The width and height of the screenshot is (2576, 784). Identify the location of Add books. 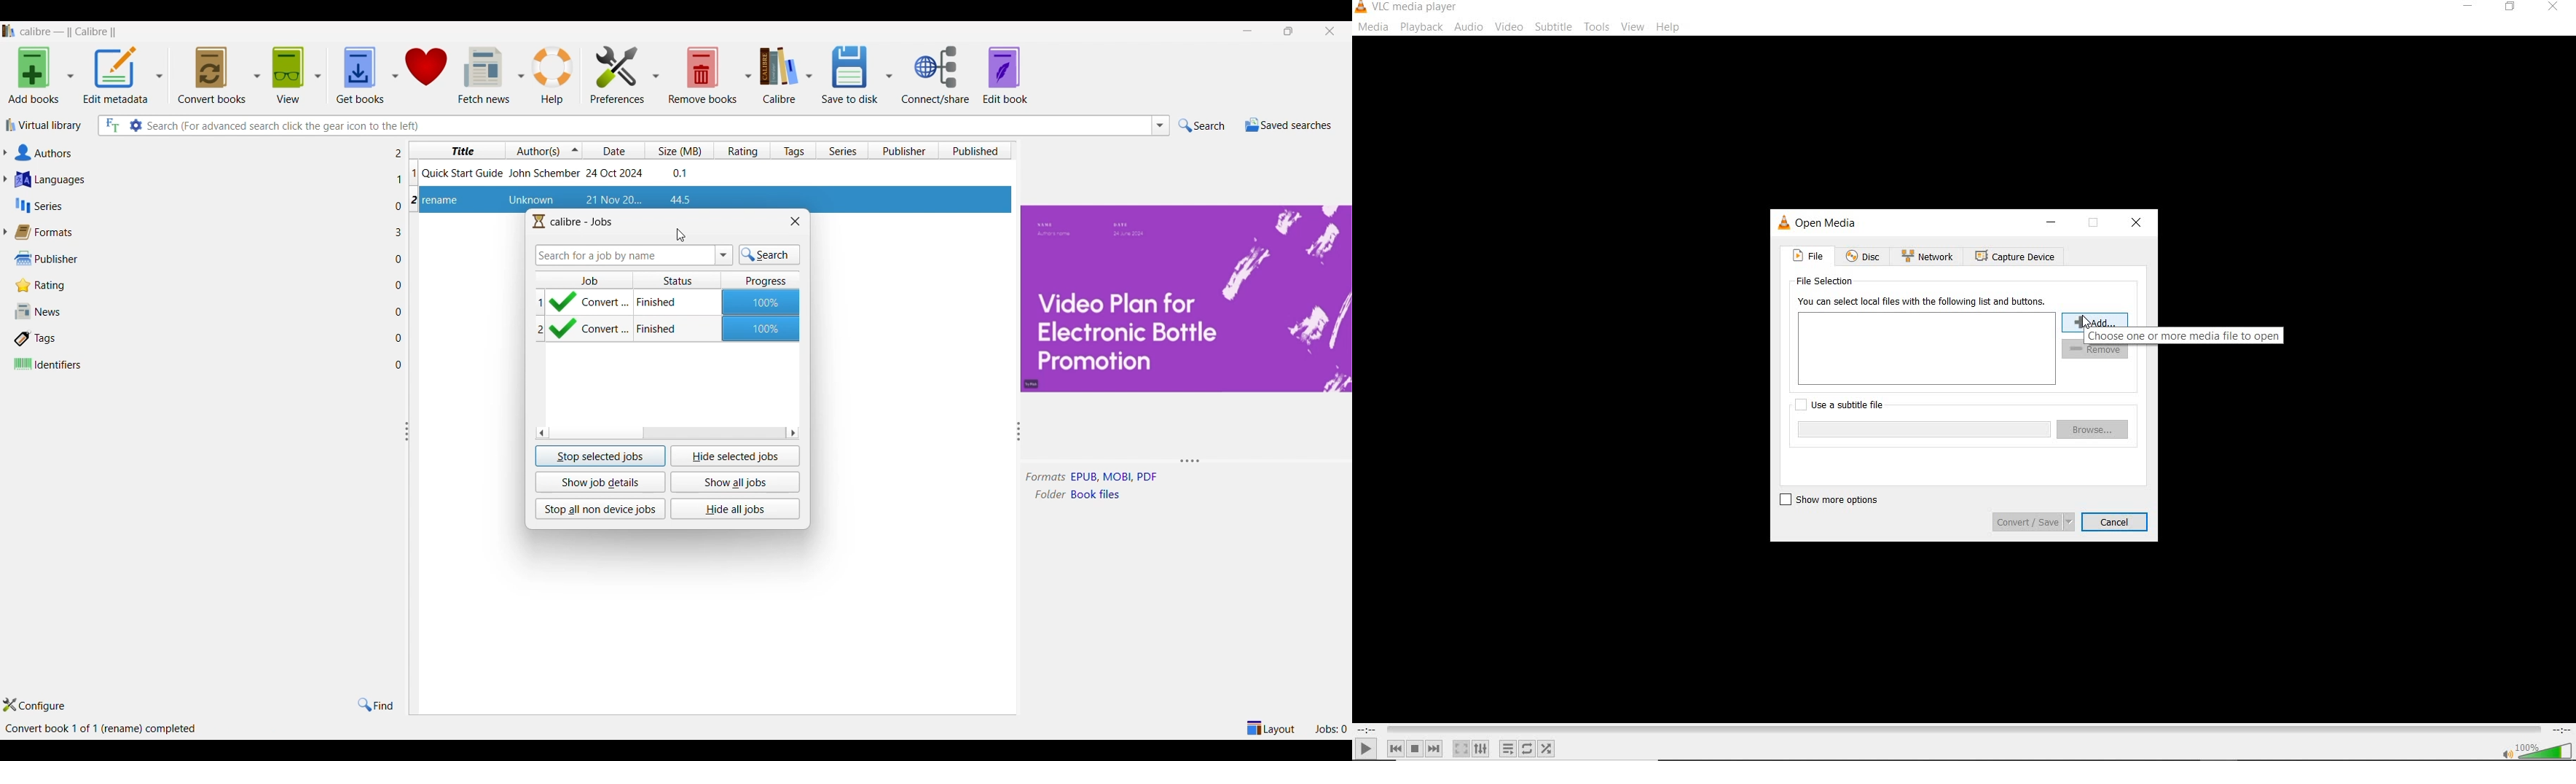
(33, 75).